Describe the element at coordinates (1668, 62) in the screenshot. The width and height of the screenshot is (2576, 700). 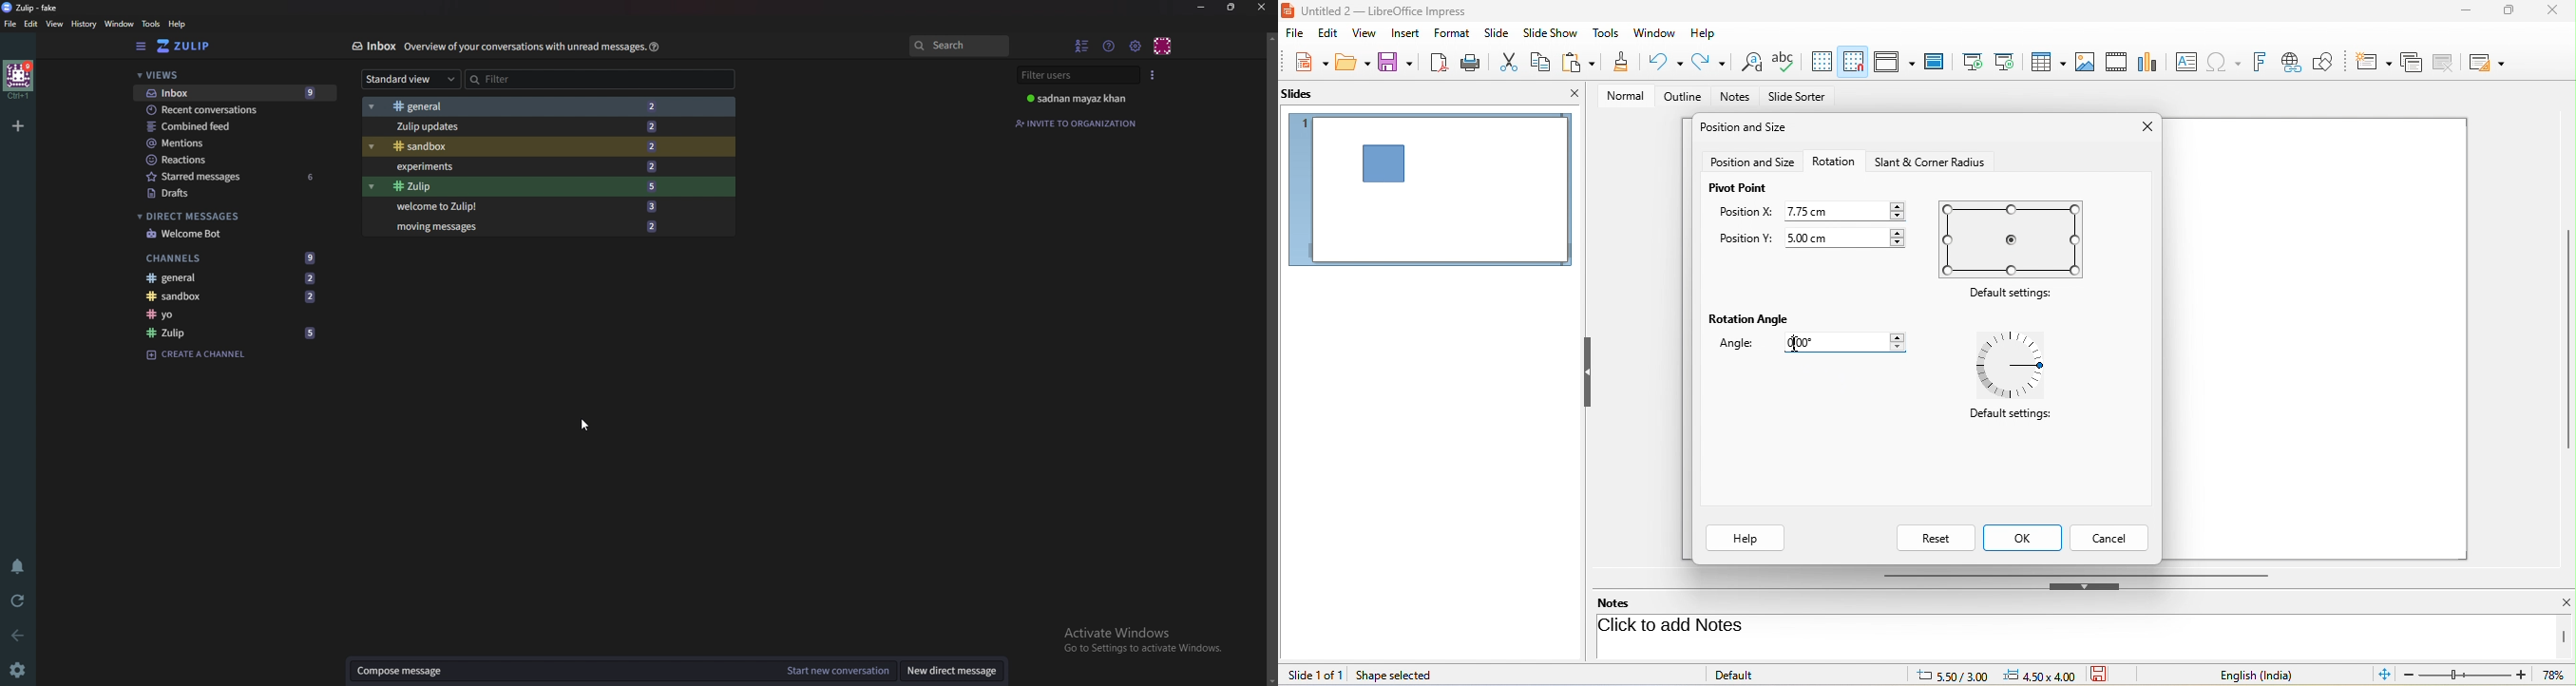
I see `undo` at that location.